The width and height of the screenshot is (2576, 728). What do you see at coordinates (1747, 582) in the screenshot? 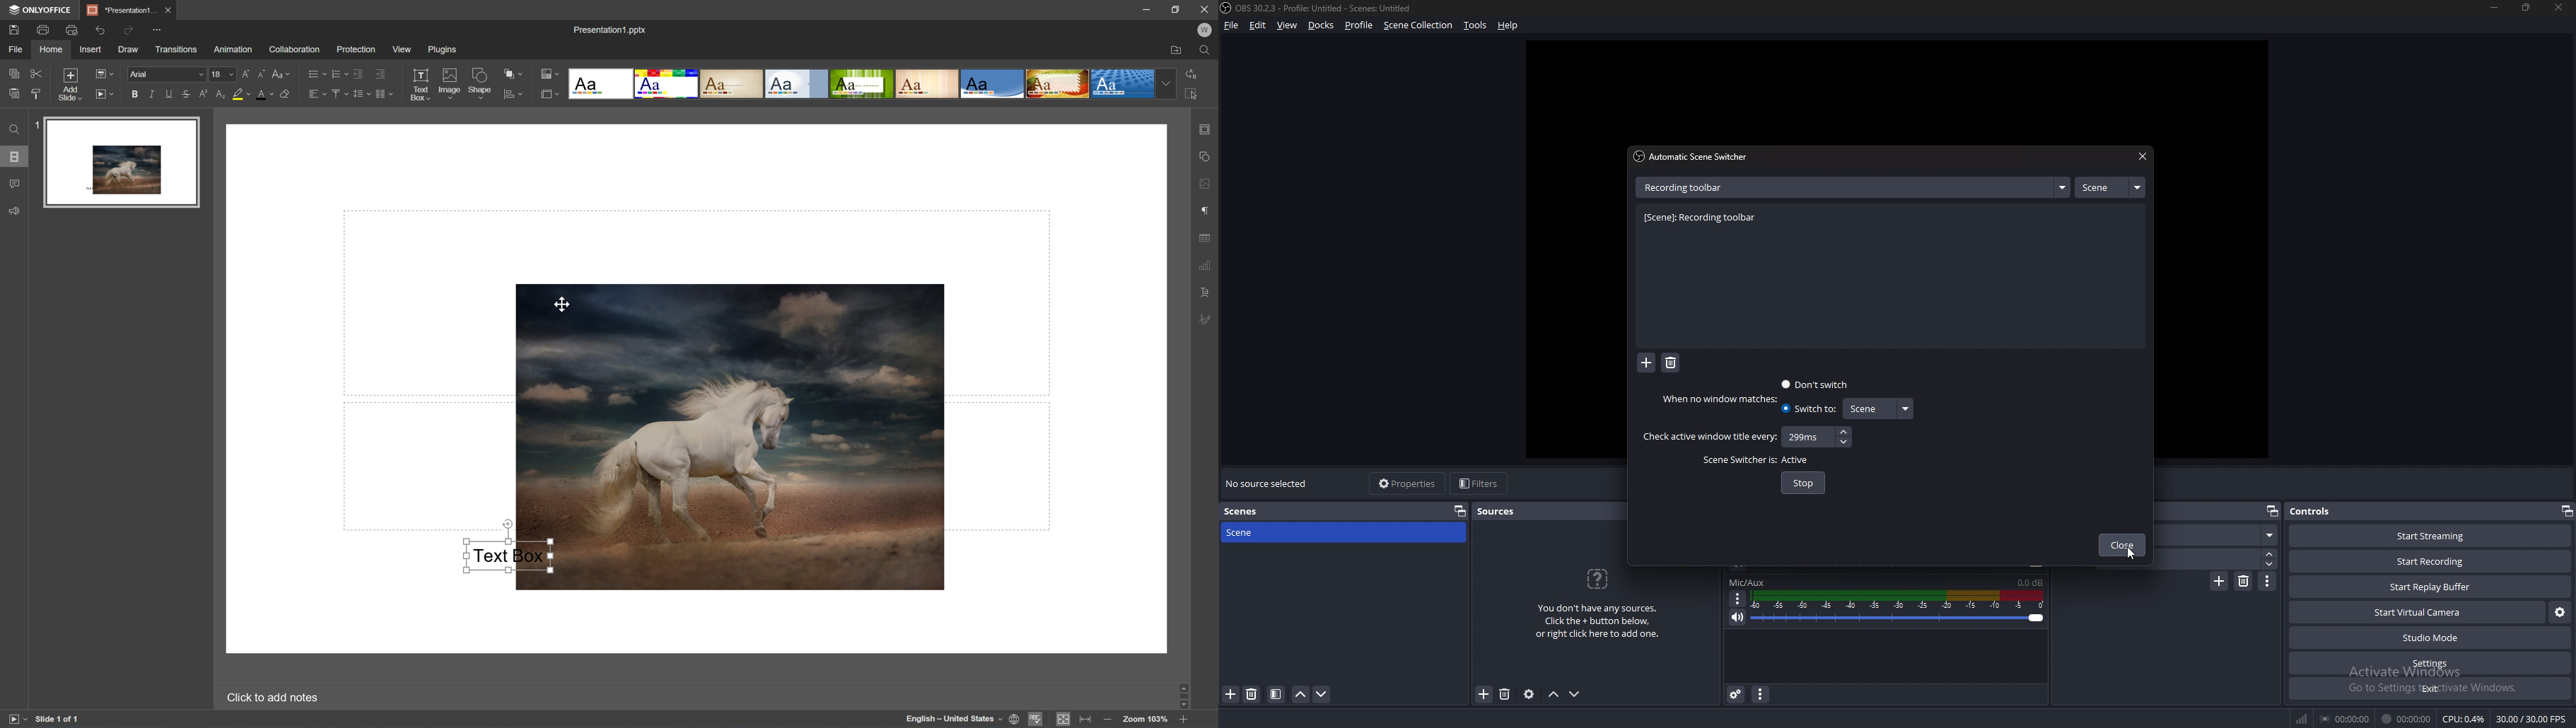
I see `mic/aux` at bounding box center [1747, 582].